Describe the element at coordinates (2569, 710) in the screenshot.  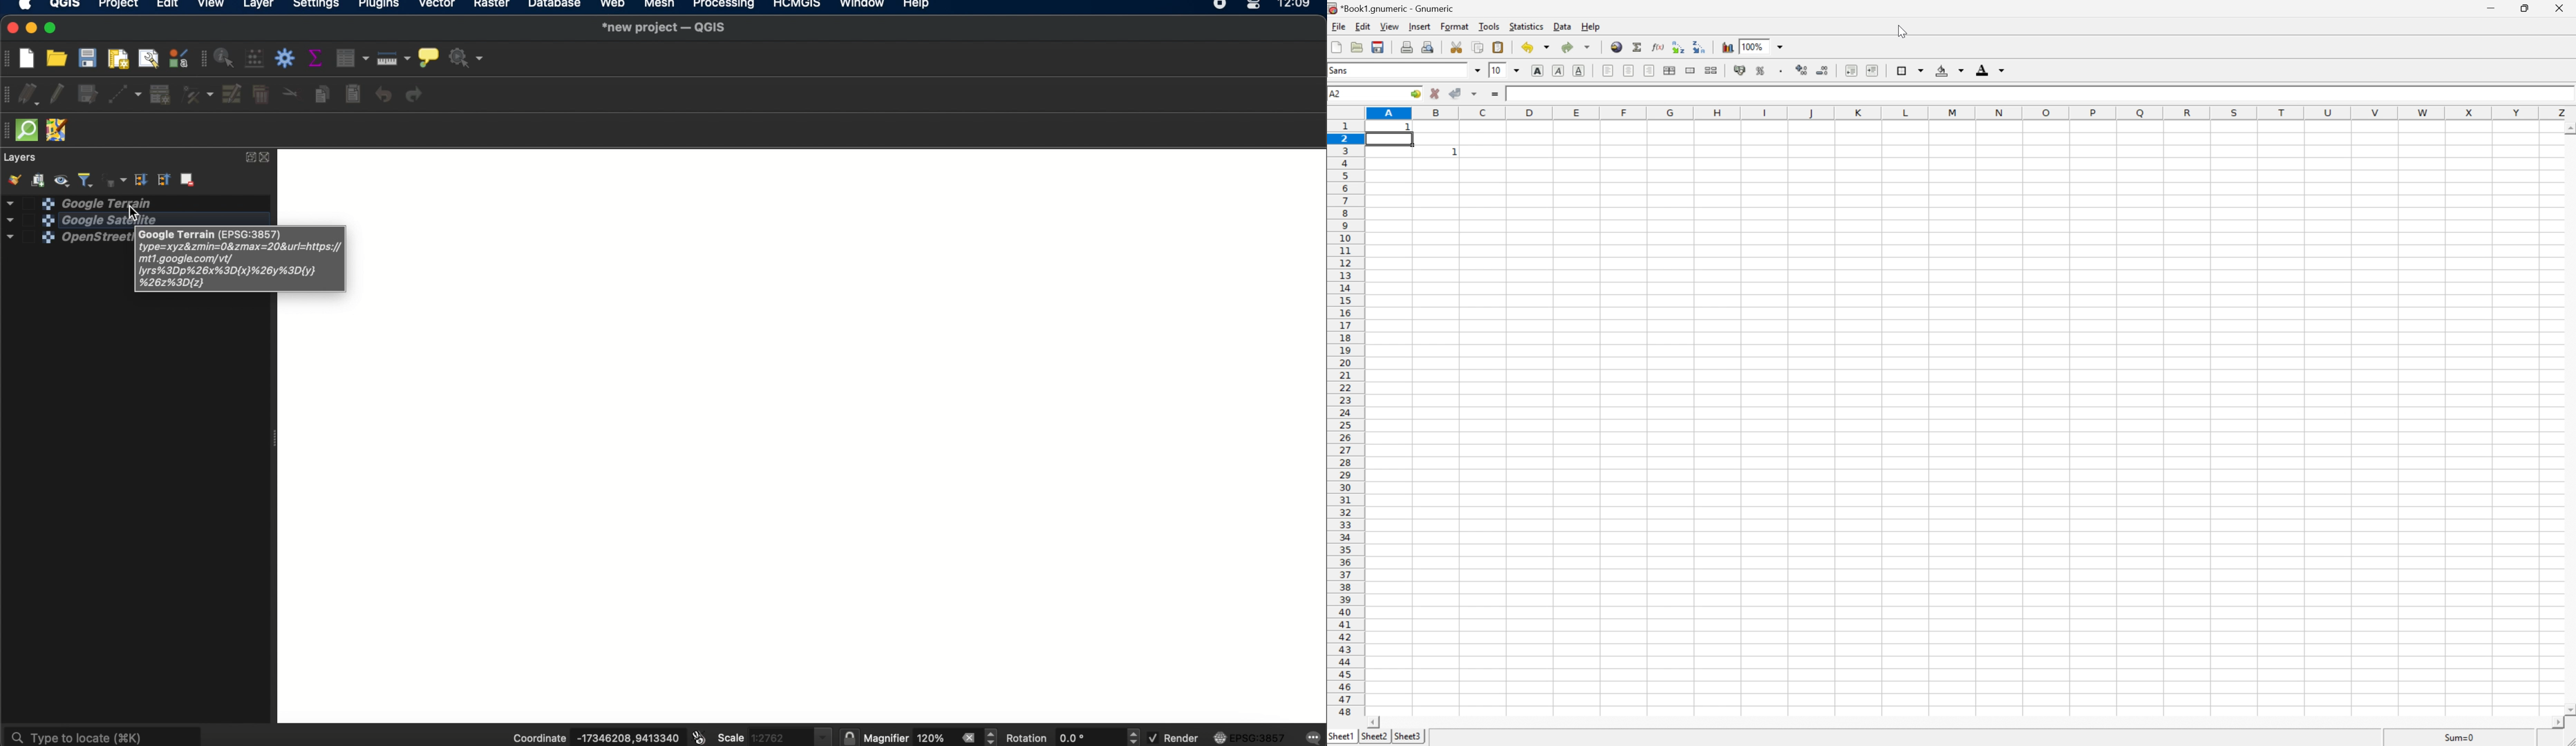
I see `scroll down` at that location.